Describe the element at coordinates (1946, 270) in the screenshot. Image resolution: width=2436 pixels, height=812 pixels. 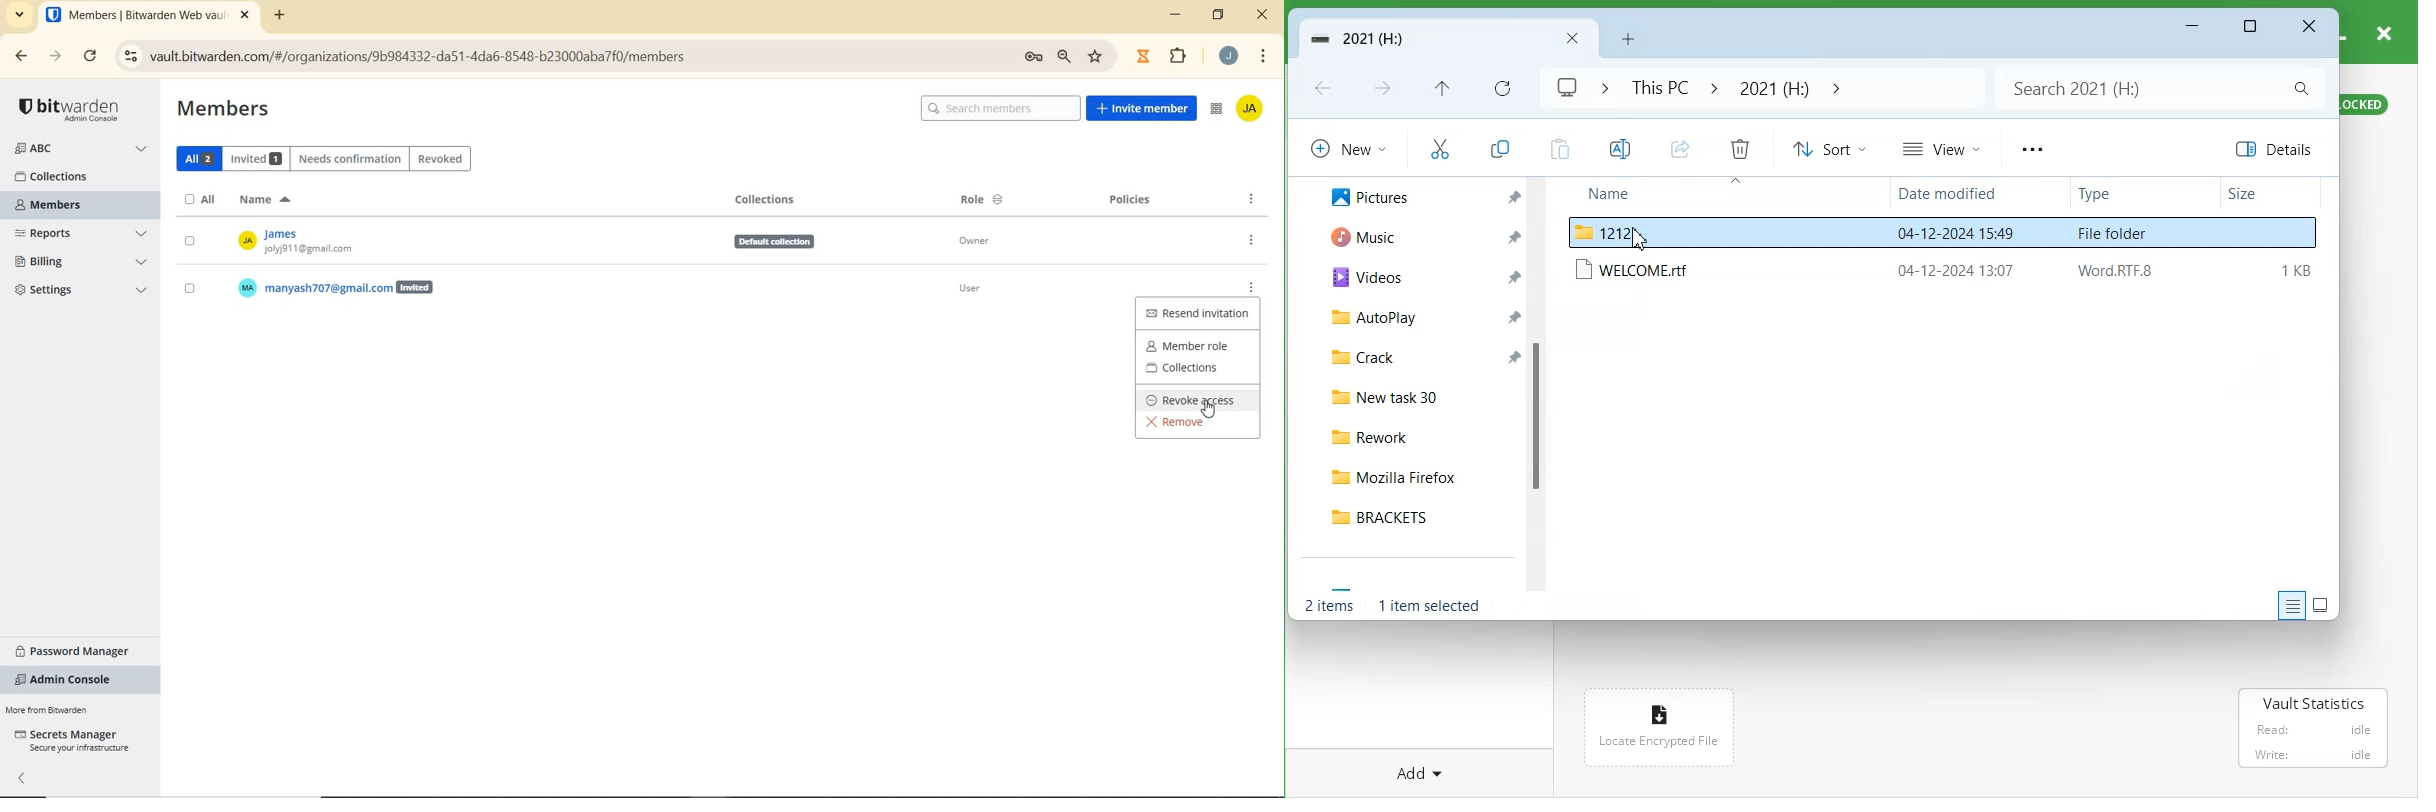
I see `Welcome.rtf` at that location.